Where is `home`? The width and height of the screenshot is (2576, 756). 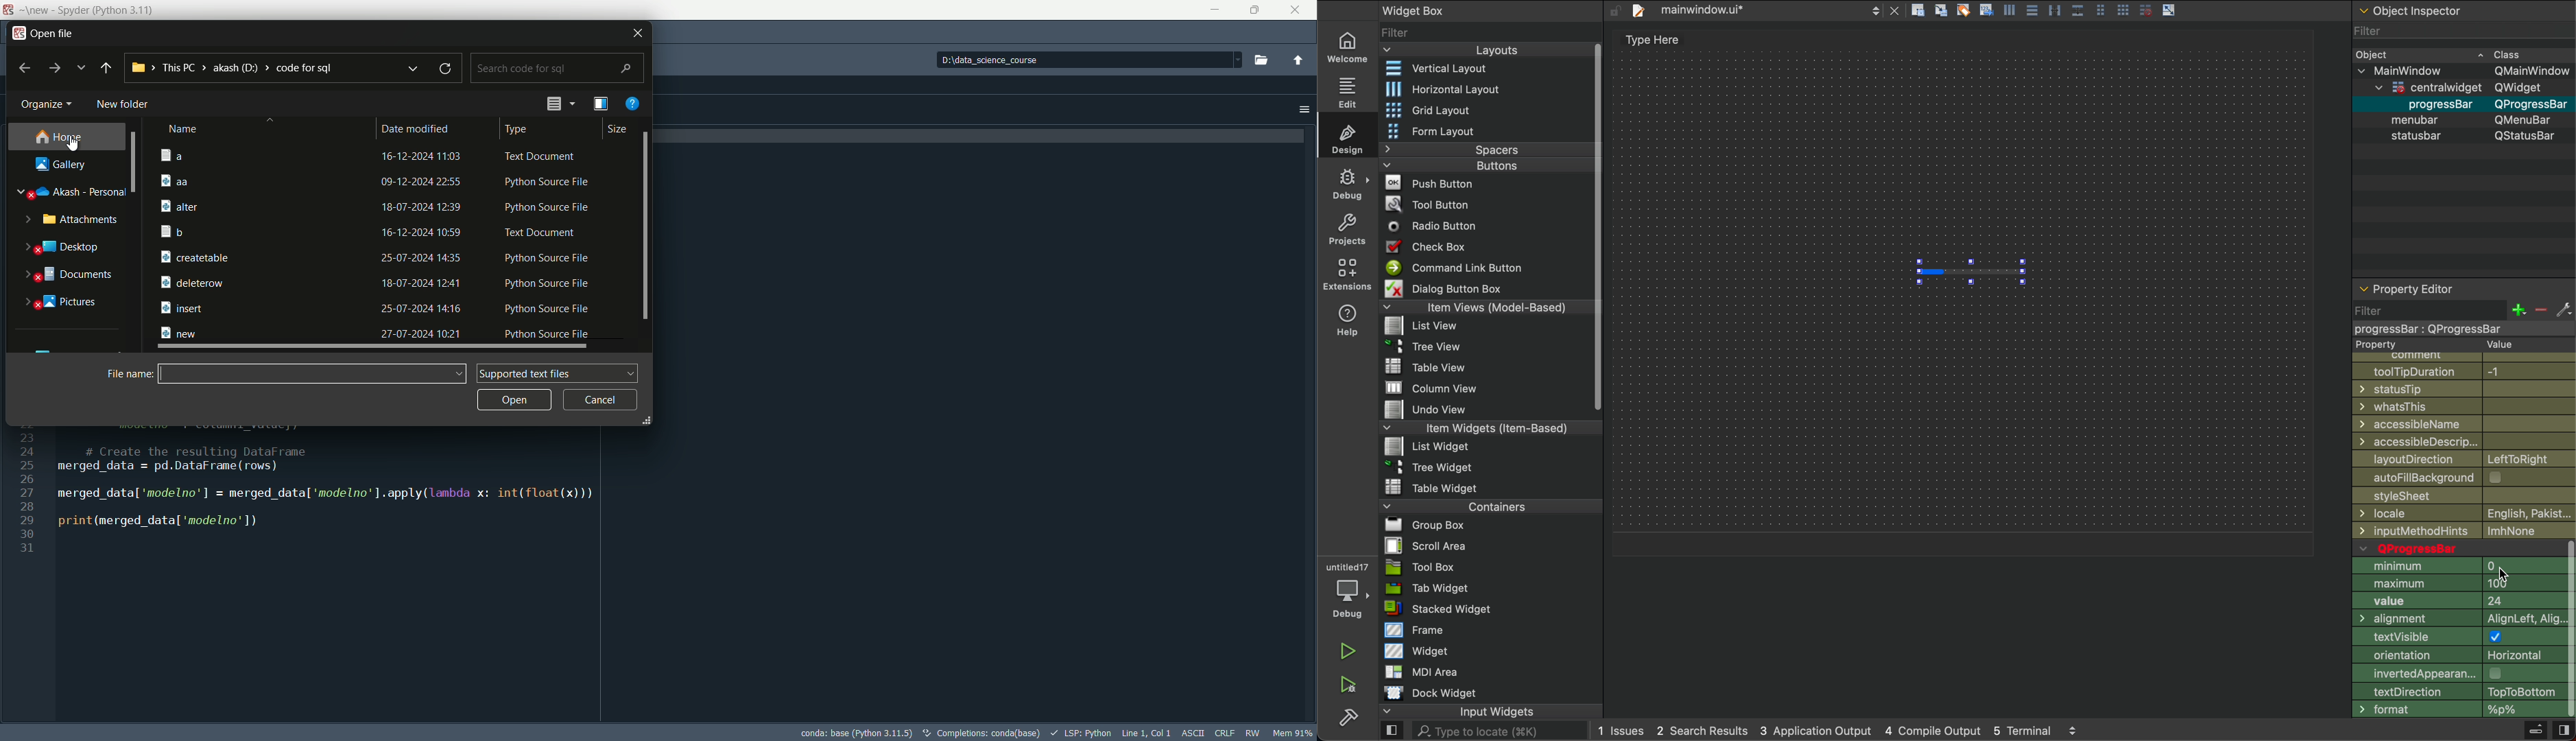 home is located at coordinates (60, 137).